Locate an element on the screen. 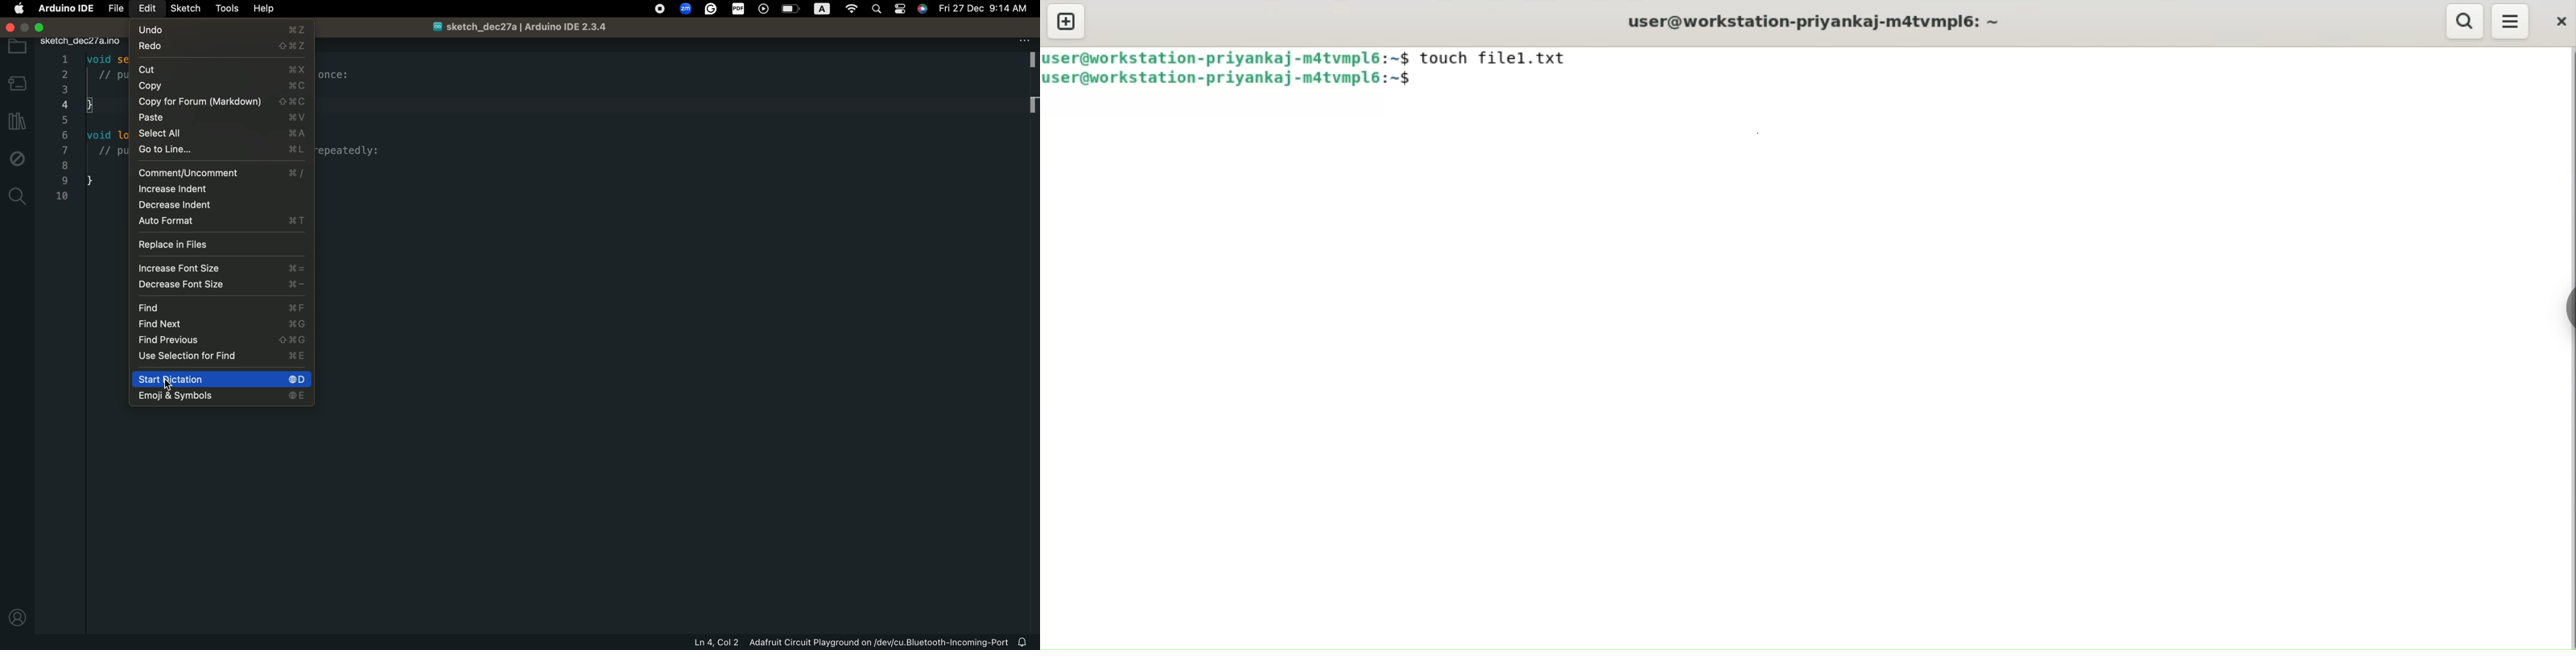 The image size is (2576, 672). menu is located at coordinates (2510, 21).